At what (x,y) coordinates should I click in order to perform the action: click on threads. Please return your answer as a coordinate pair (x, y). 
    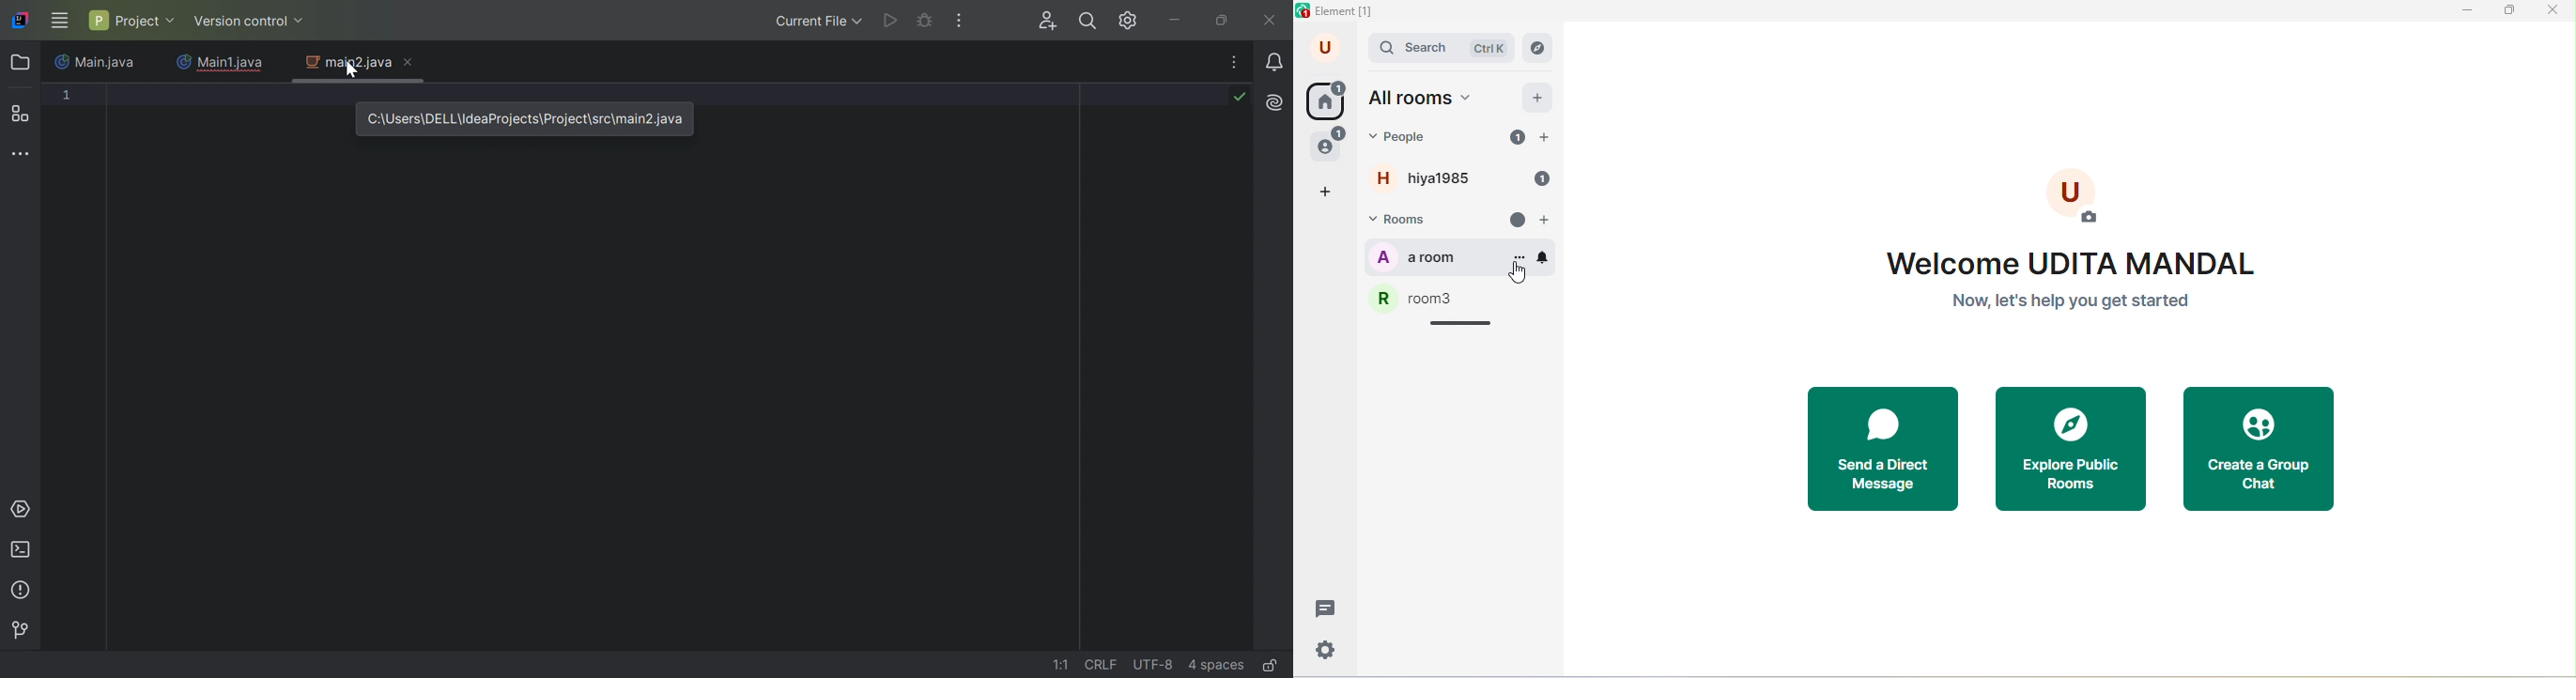
    Looking at the image, I should click on (1322, 609).